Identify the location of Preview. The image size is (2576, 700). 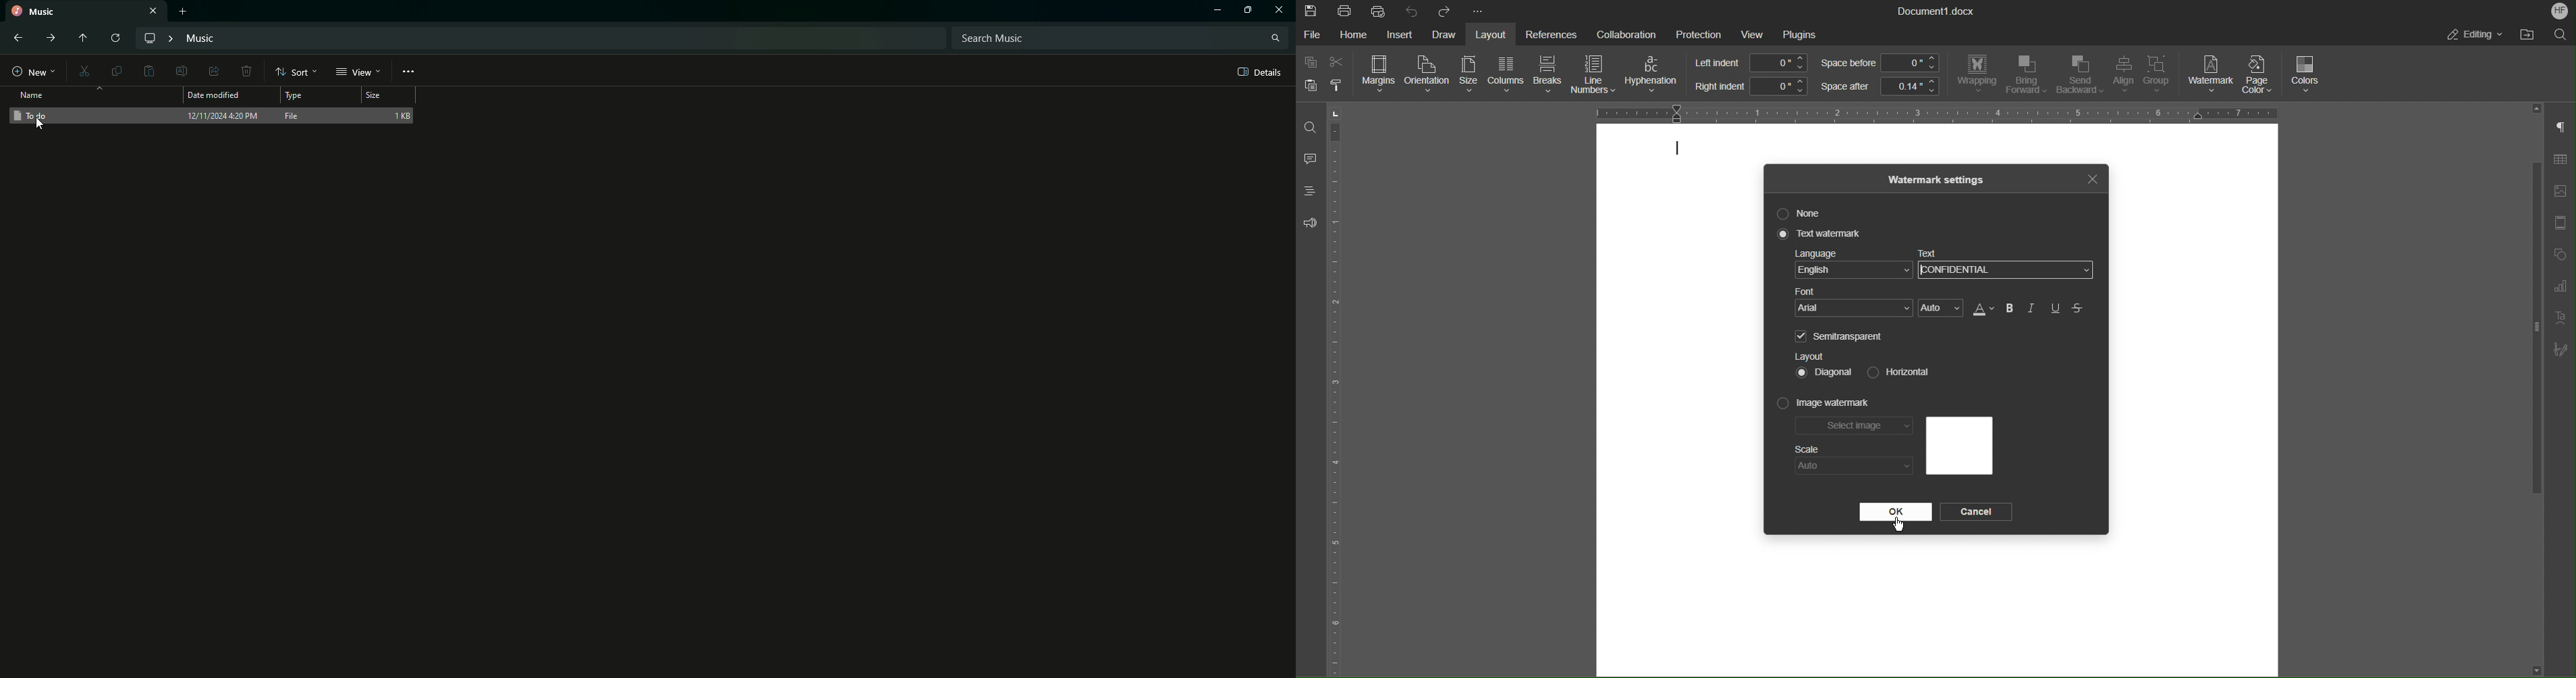
(1959, 446).